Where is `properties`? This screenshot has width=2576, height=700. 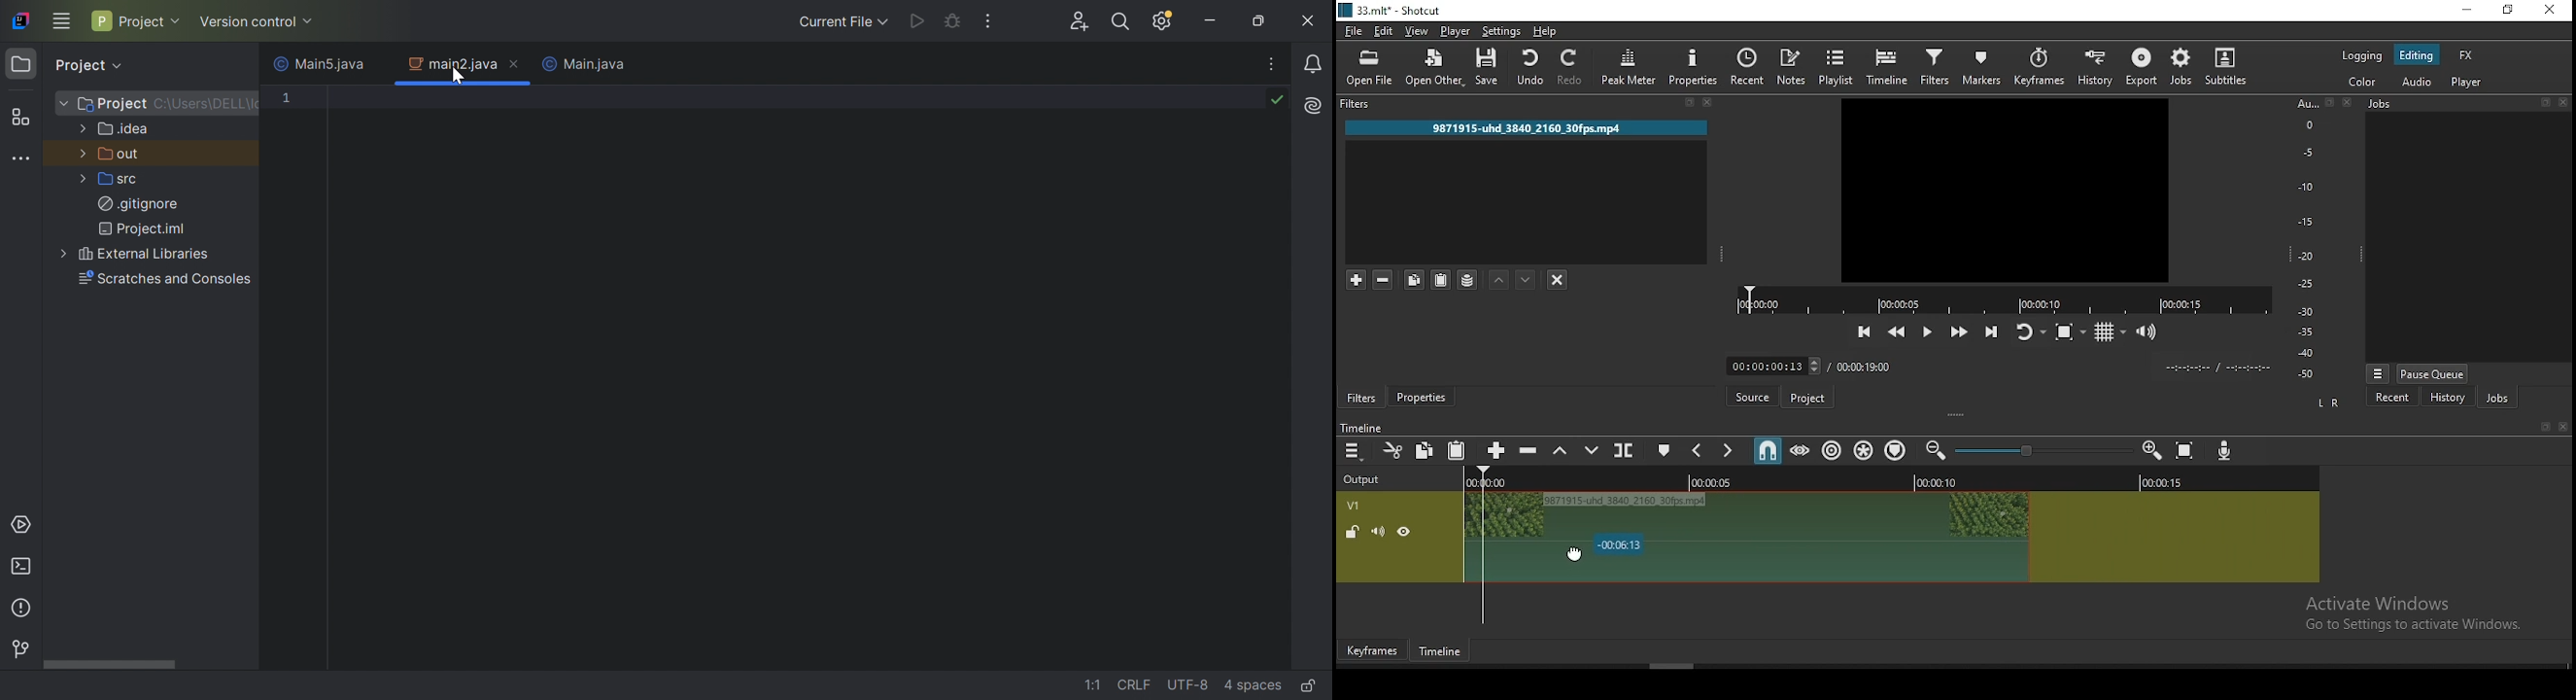 properties is located at coordinates (1695, 68).